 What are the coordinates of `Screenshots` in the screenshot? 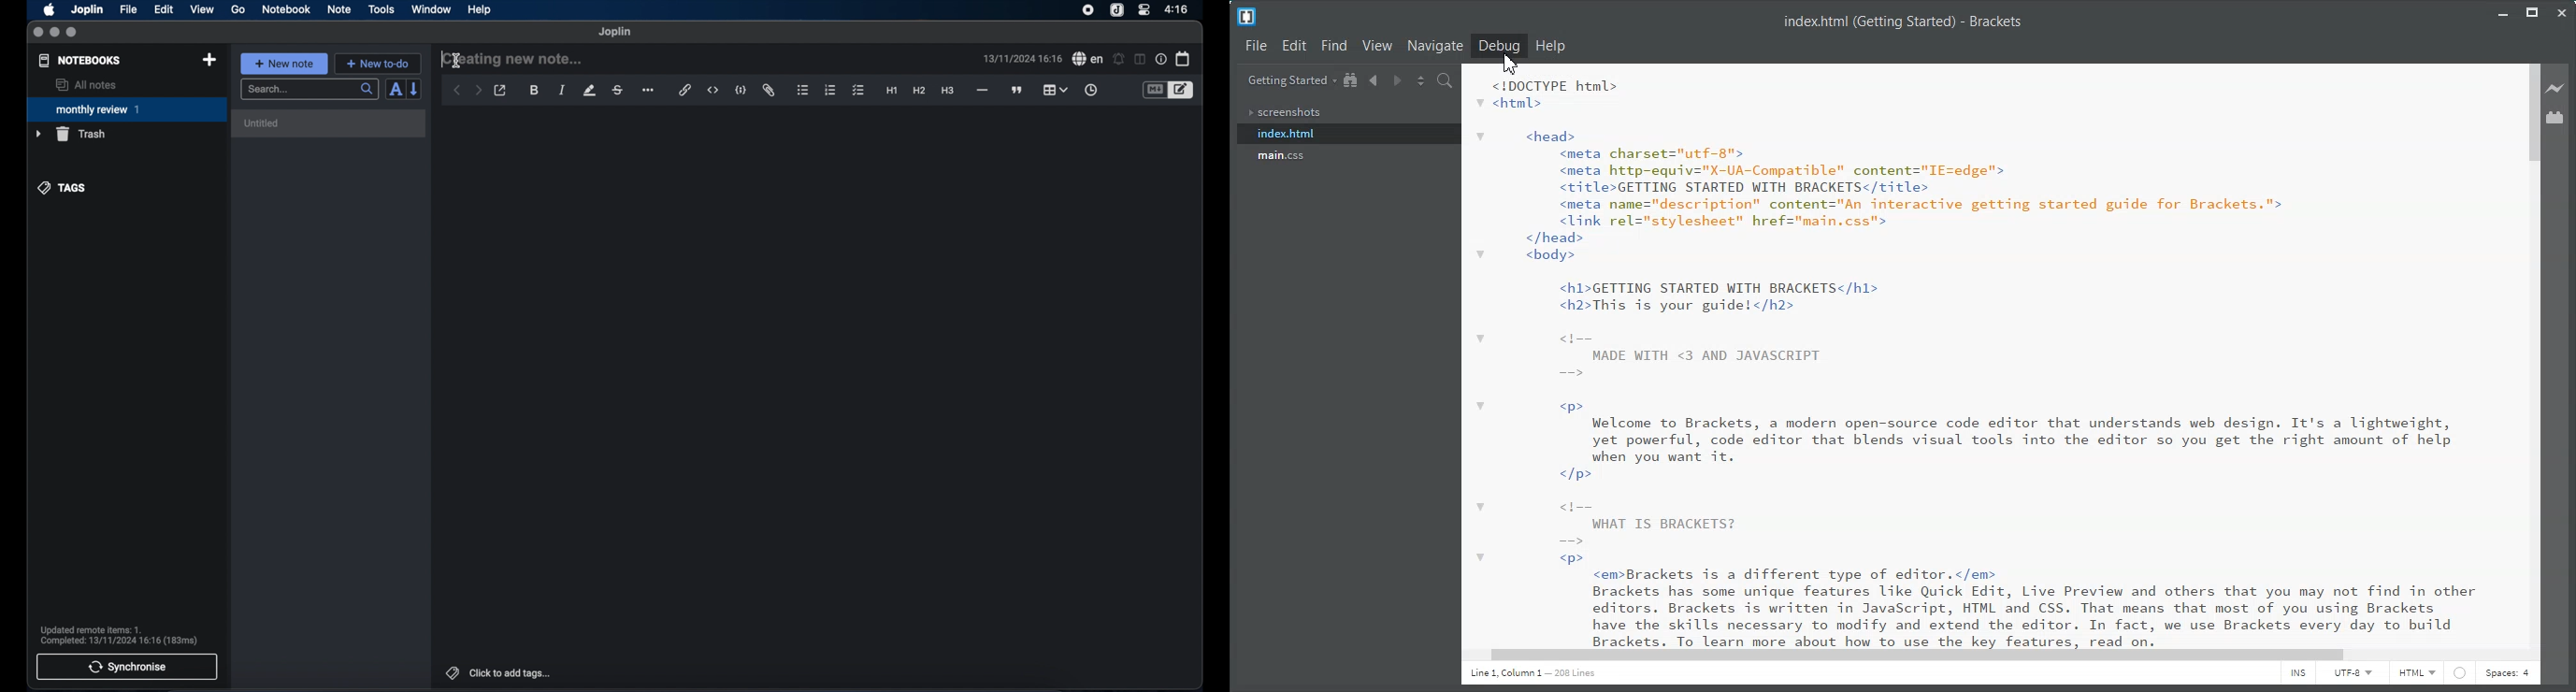 It's located at (1348, 113).